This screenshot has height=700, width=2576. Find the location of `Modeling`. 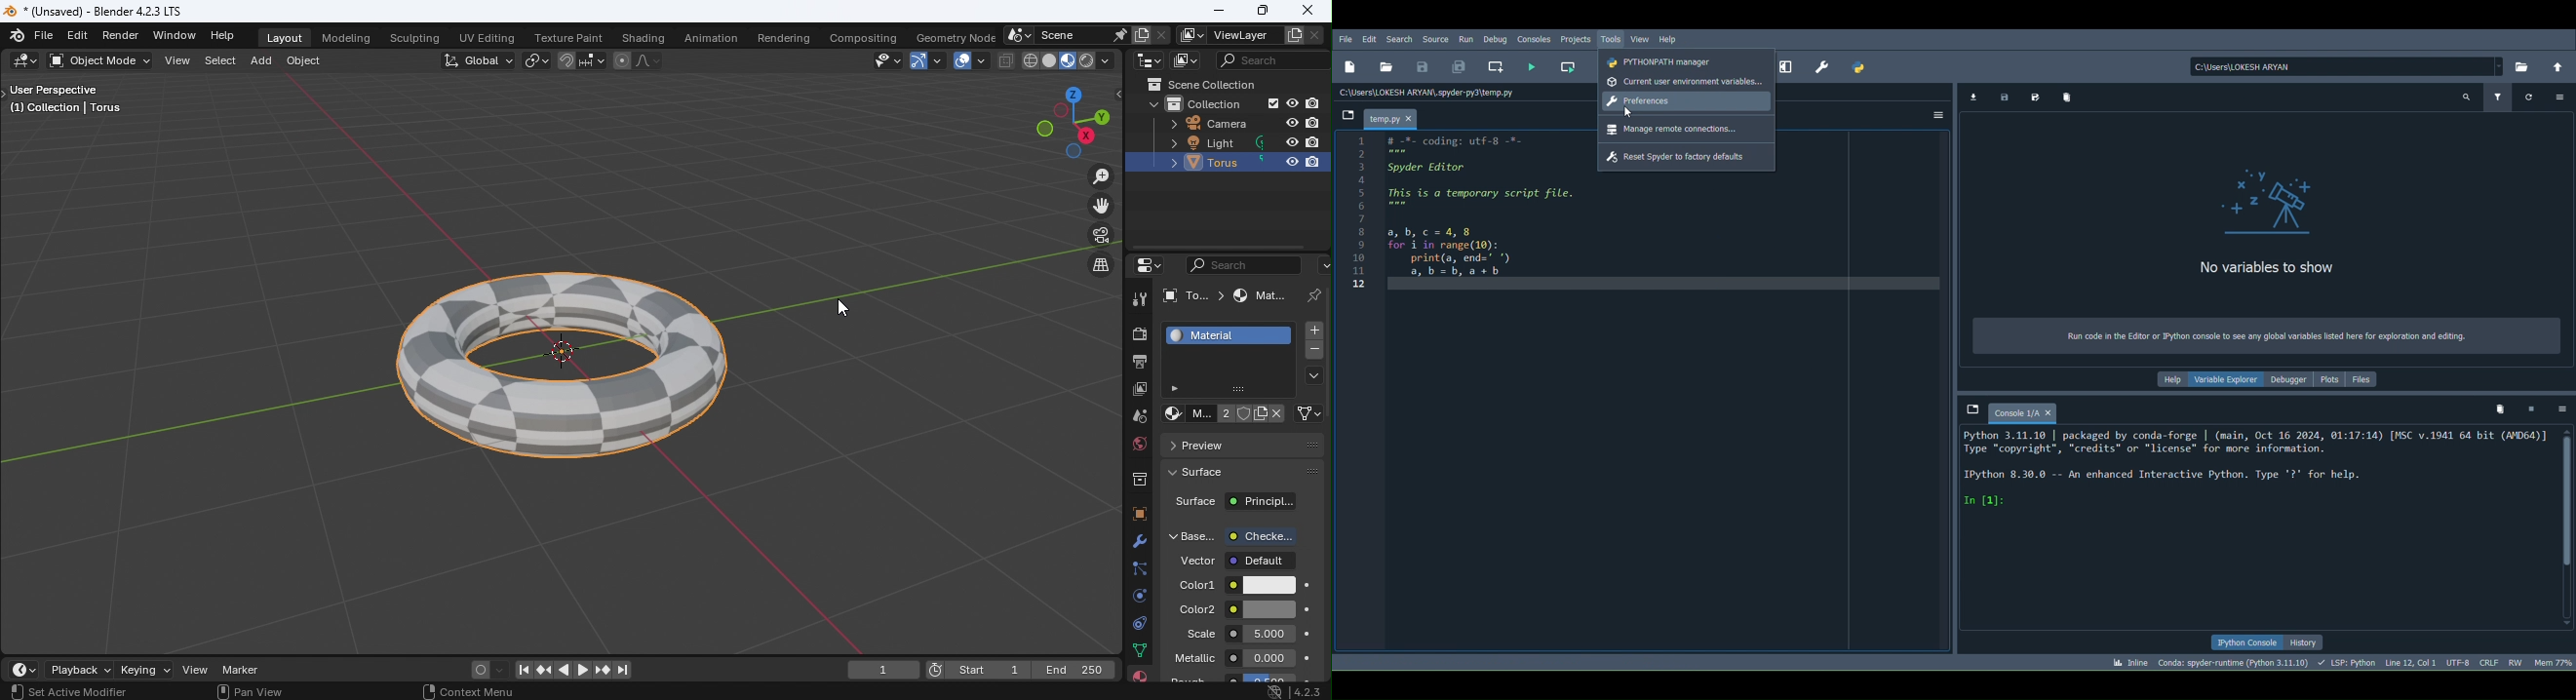

Modeling is located at coordinates (347, 38).